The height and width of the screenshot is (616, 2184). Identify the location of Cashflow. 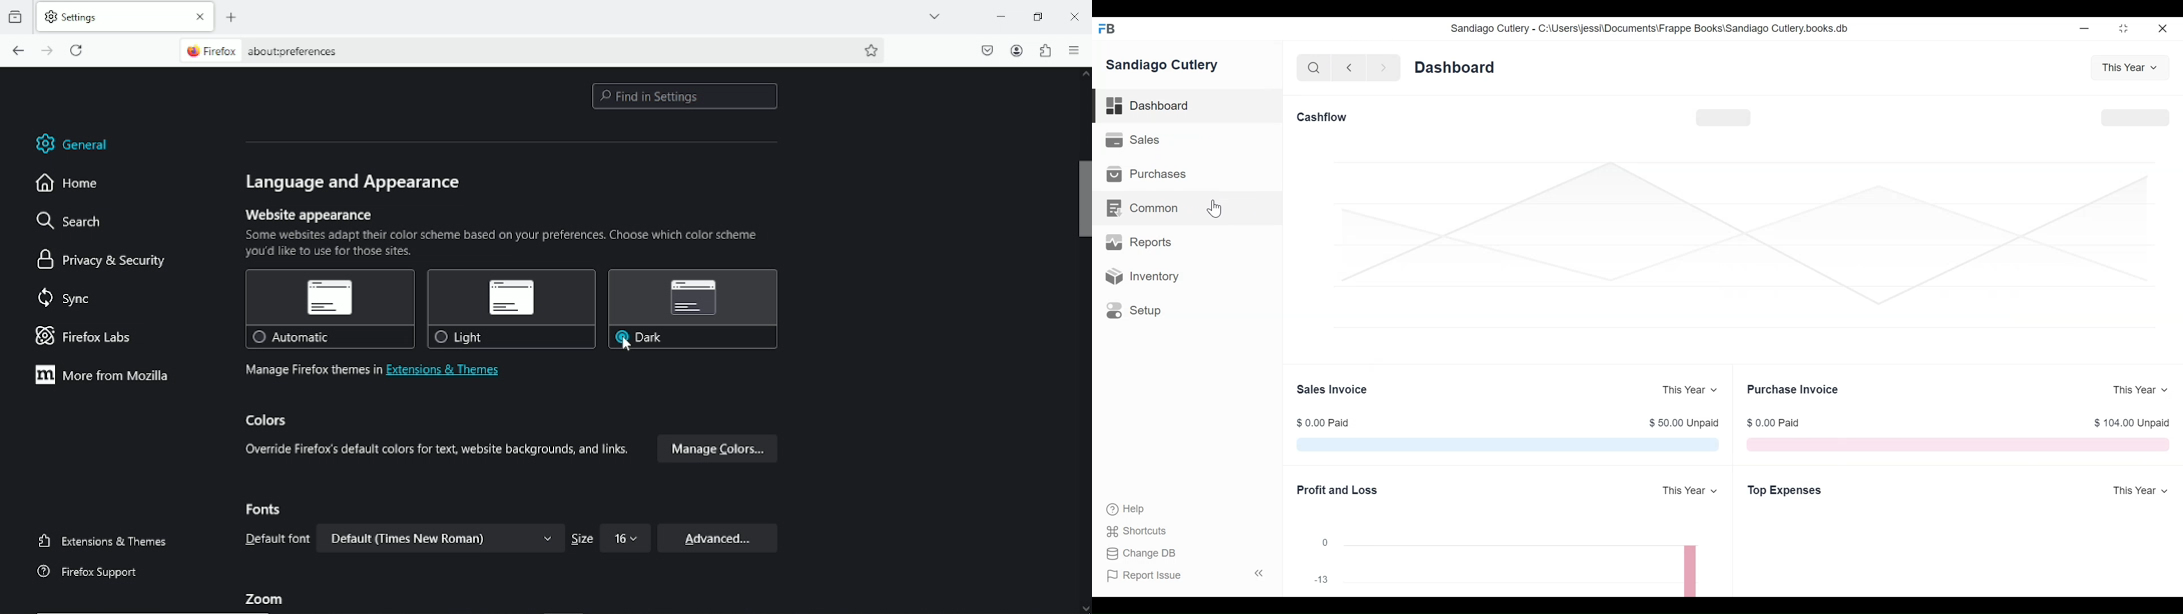
(1325, 117).